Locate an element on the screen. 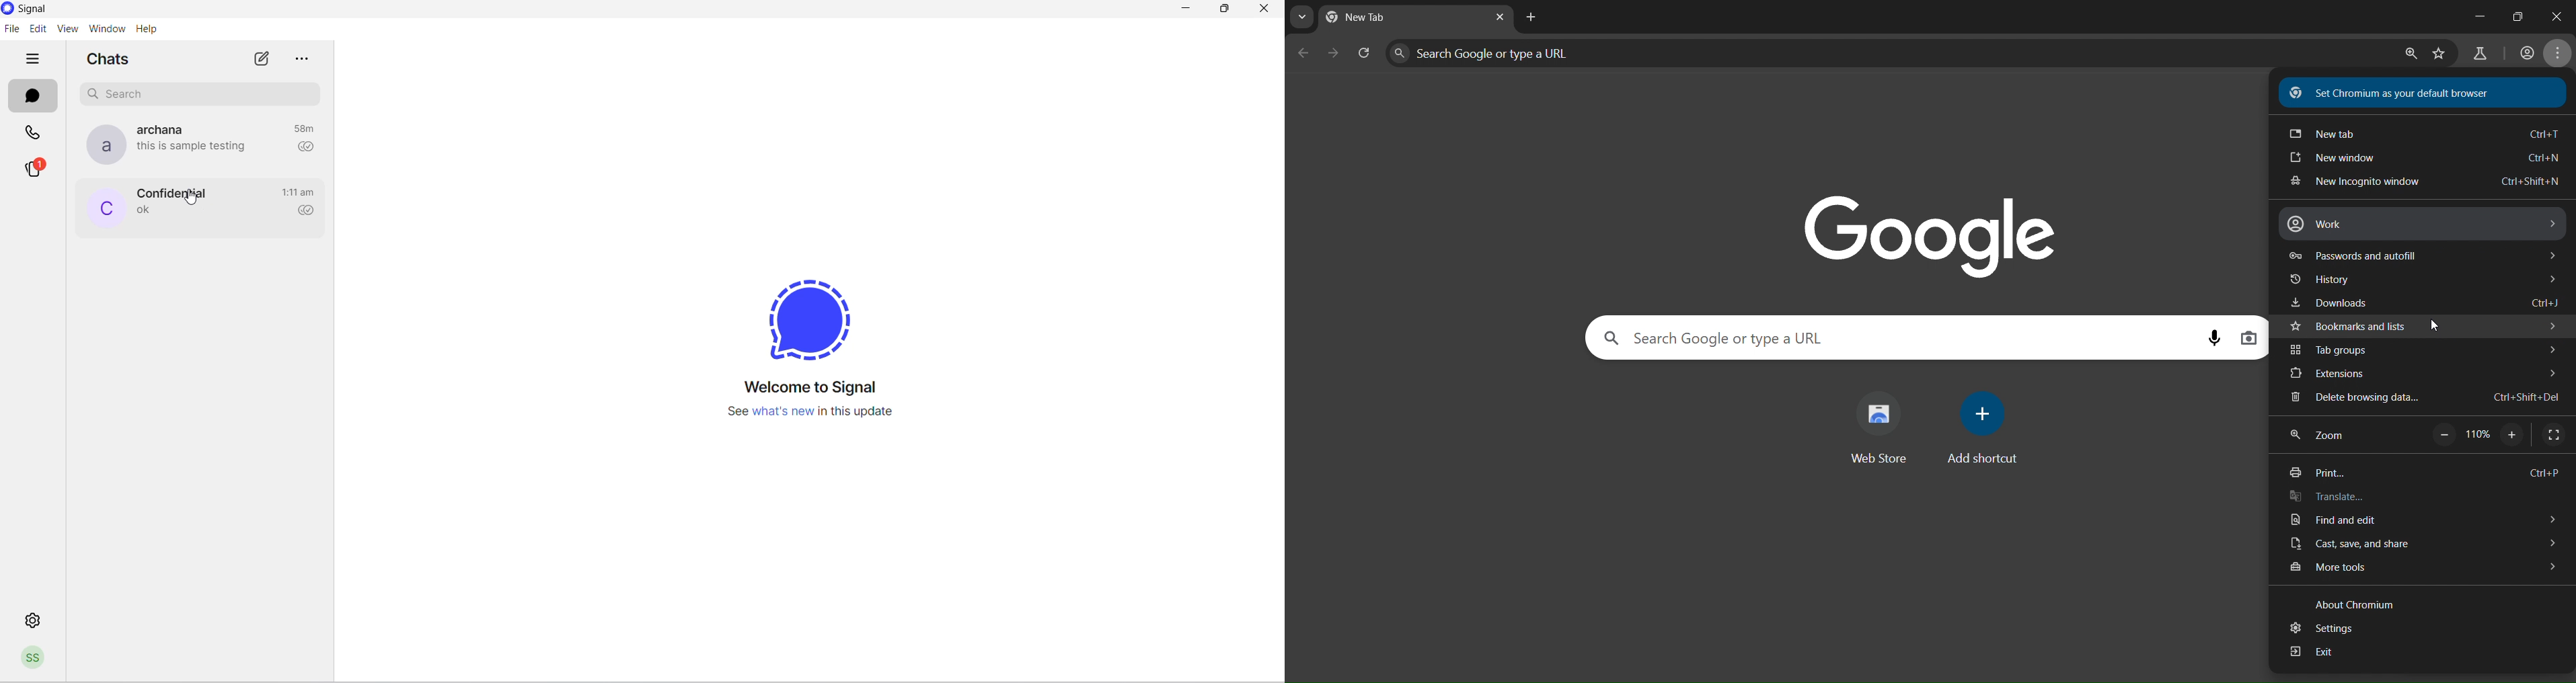  new update information is located at coordinates (809, 414).